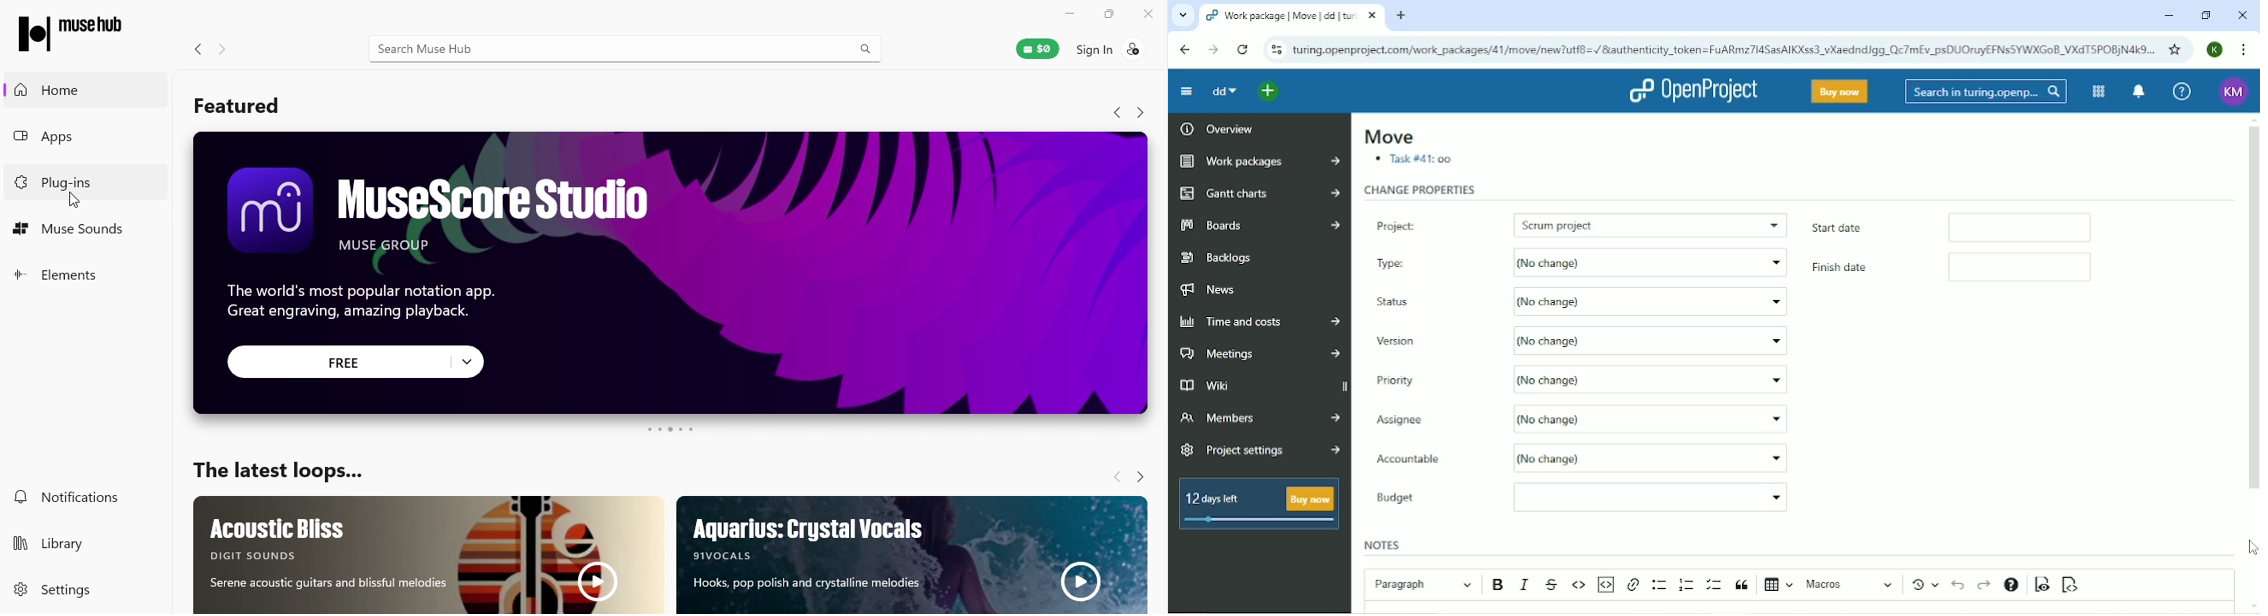 Image resolution: width=2268 pixels, height=616 pixels. Describe the element at coordinates (1986, 92) in the screenshot. I see `Search` at that location.